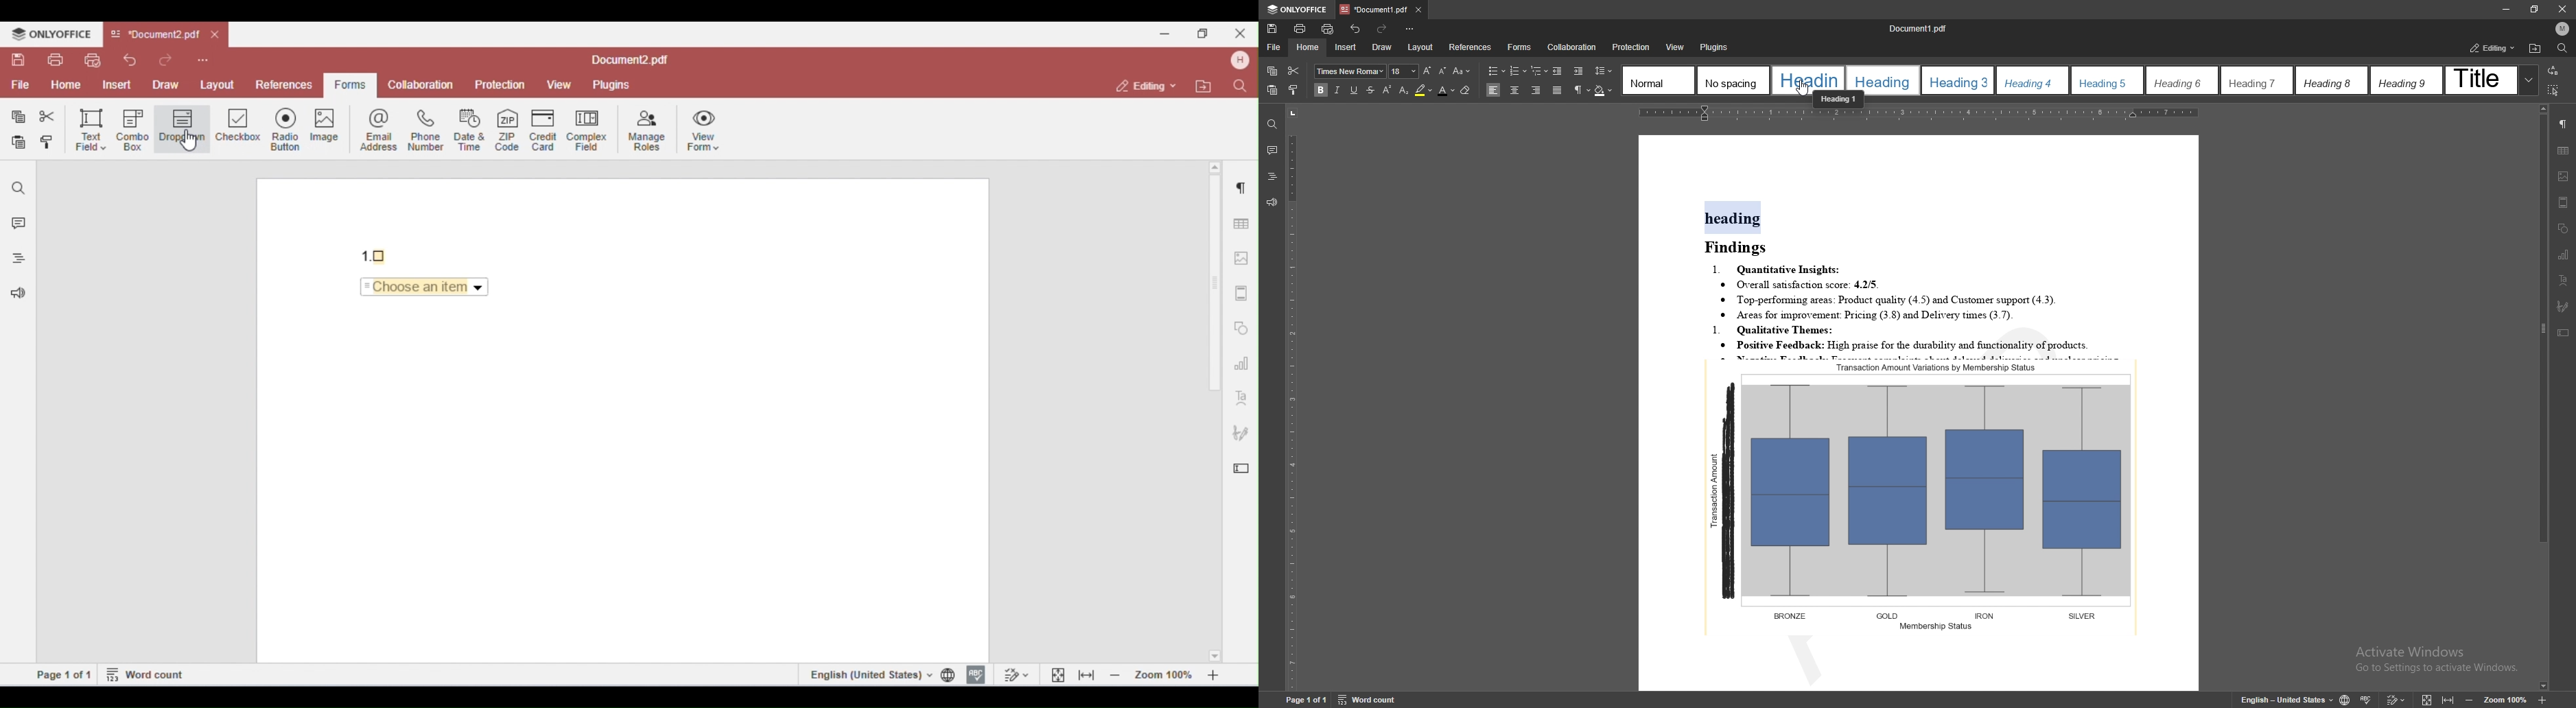  Describe the element at coordinates (1292, 398) in the screenshot. I see `vertical scale` at that location.